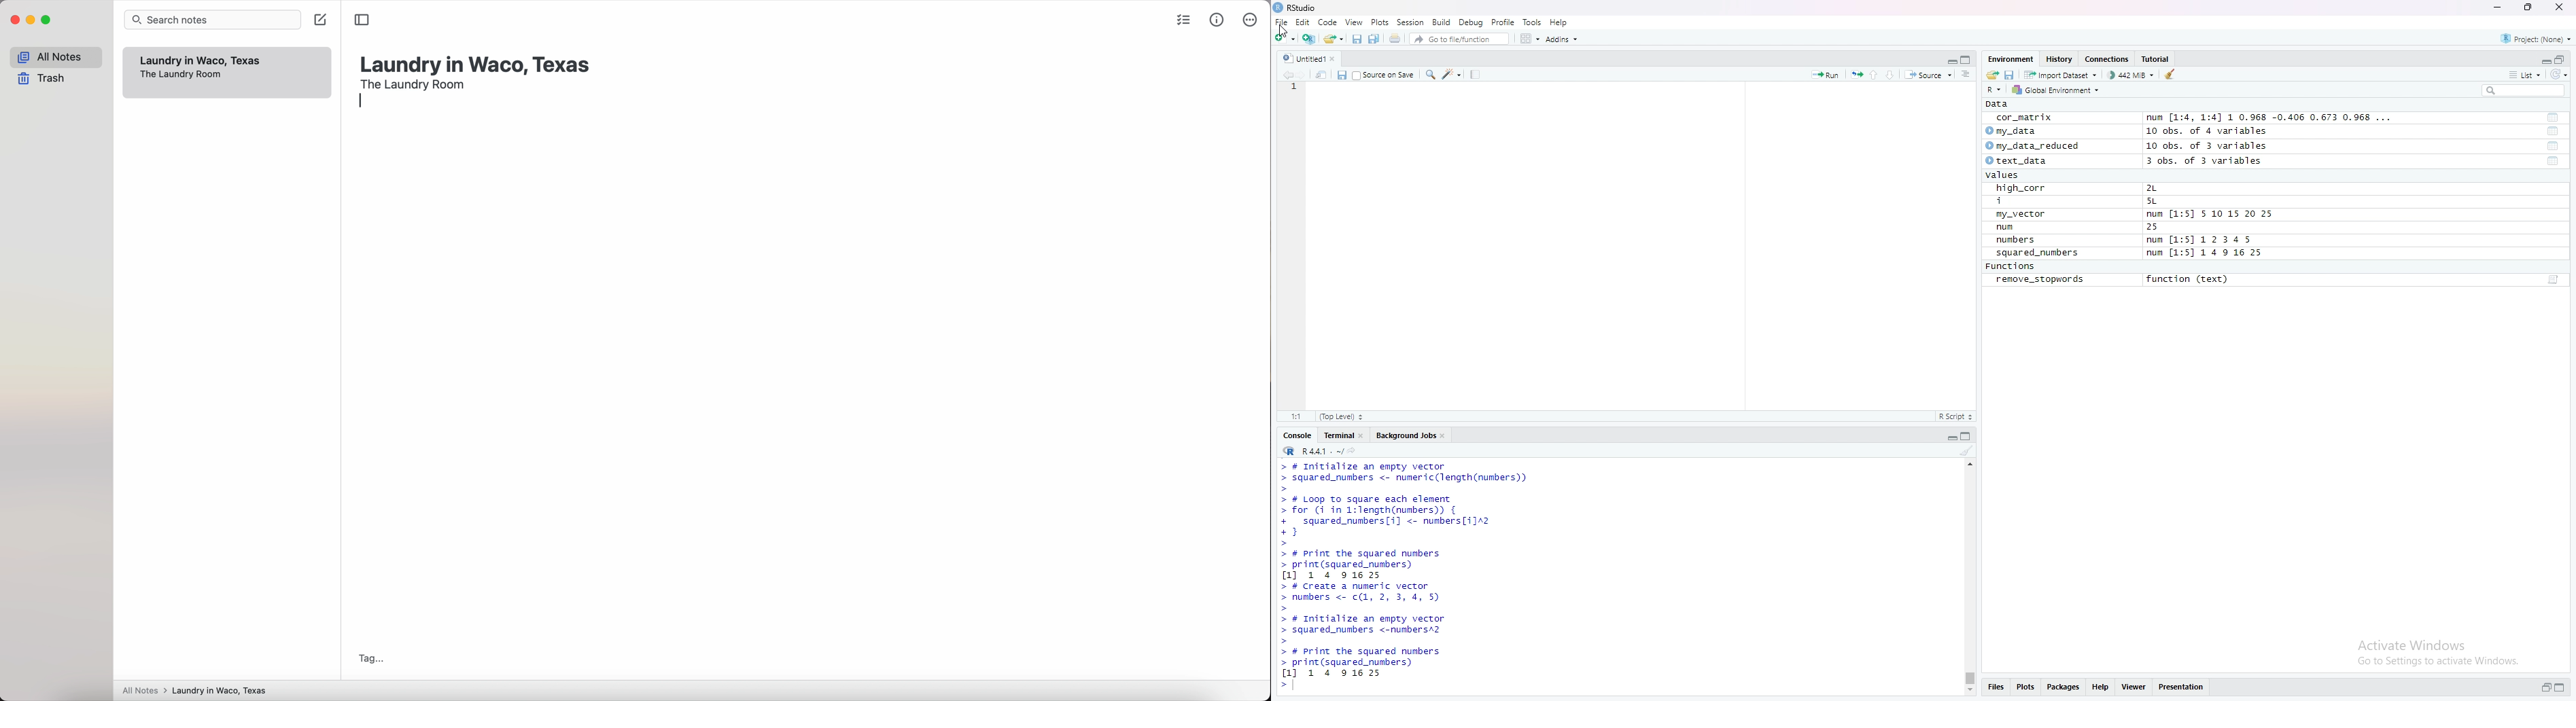 Image resolution: width=2576 pixels, height=728 pixels. Describe the element at coordinates (2008, 228) in the screenshot. I see `num` at that location.